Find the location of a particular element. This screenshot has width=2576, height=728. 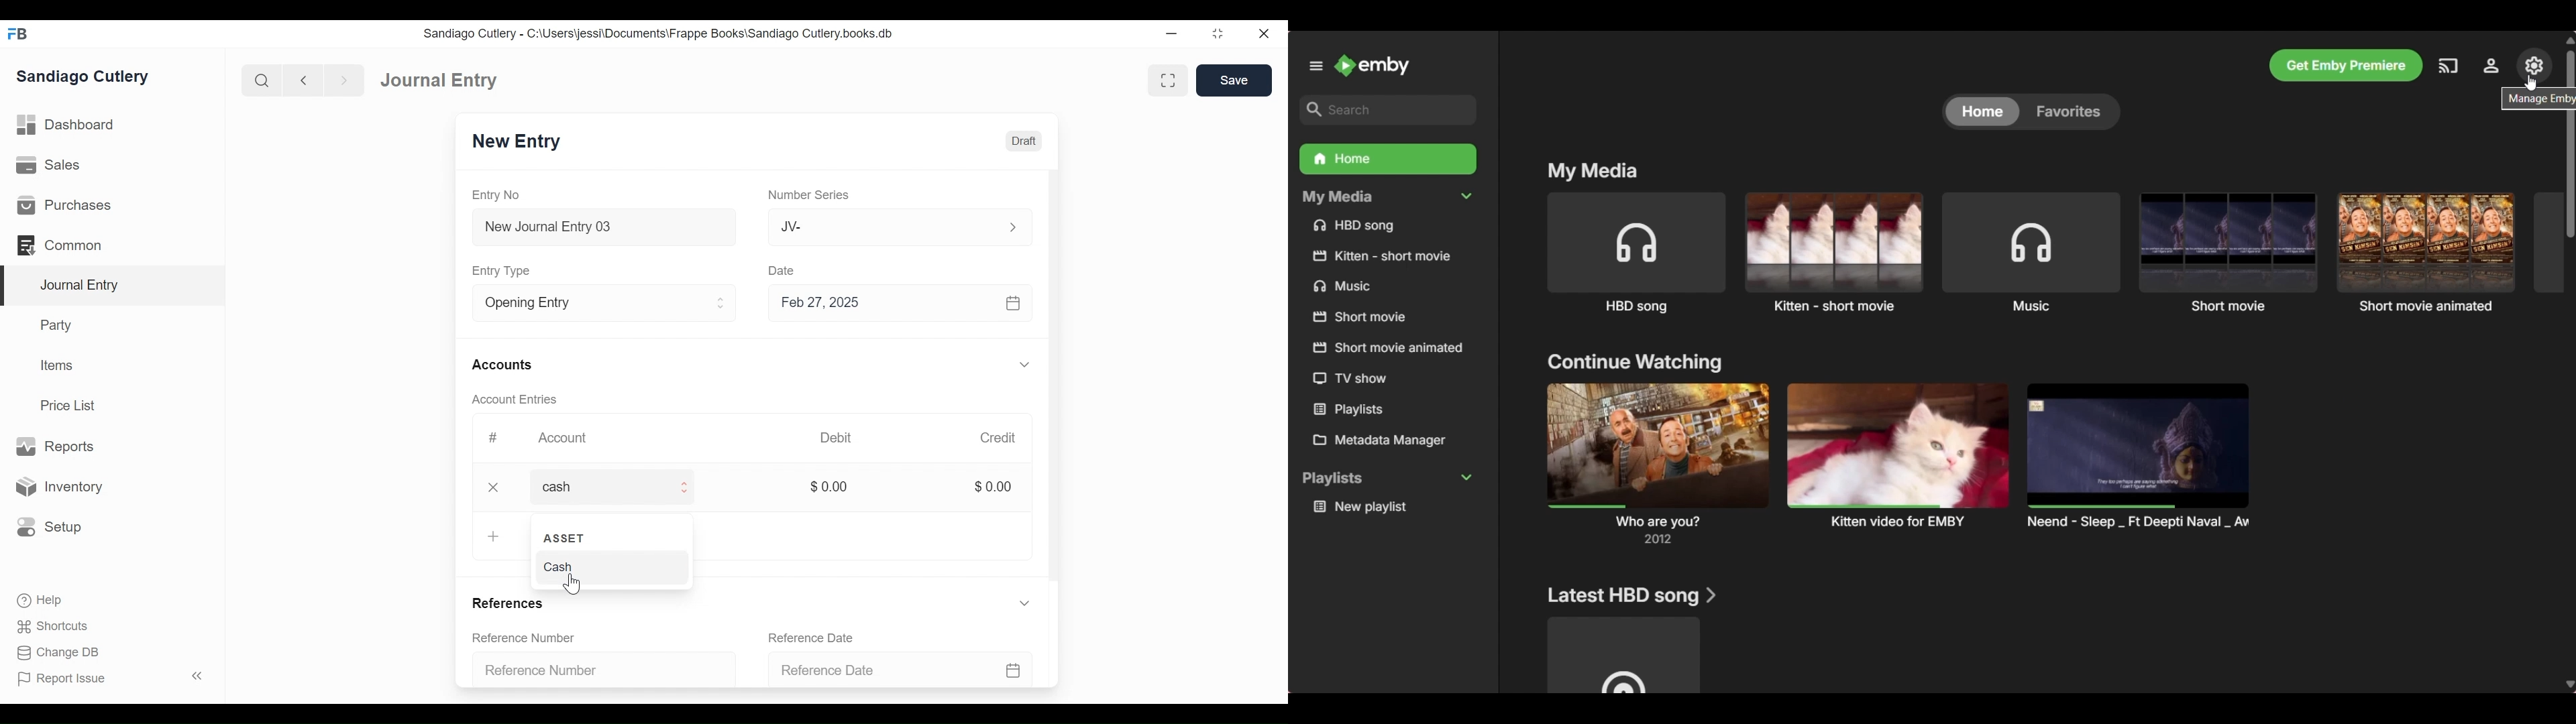

Debit is located at coordinates (837, 436).